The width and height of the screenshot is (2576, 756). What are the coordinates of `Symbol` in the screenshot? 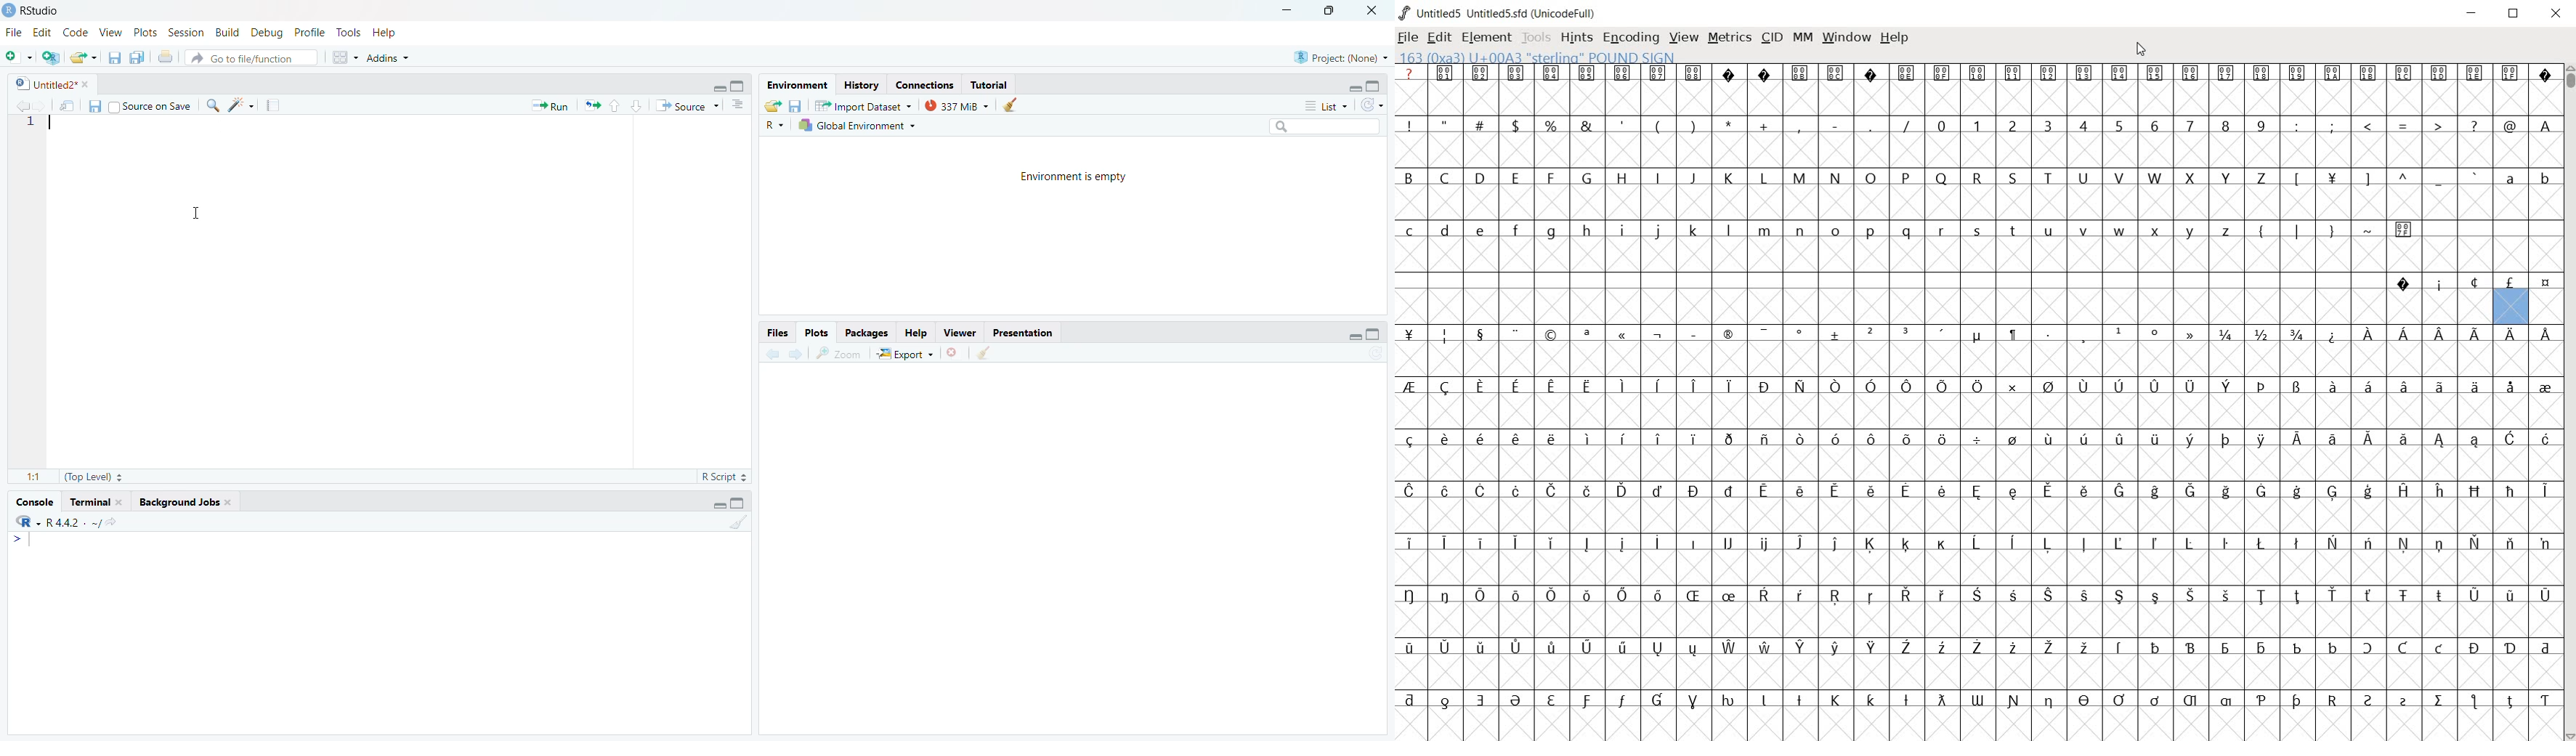 It's located at (2332, 181).